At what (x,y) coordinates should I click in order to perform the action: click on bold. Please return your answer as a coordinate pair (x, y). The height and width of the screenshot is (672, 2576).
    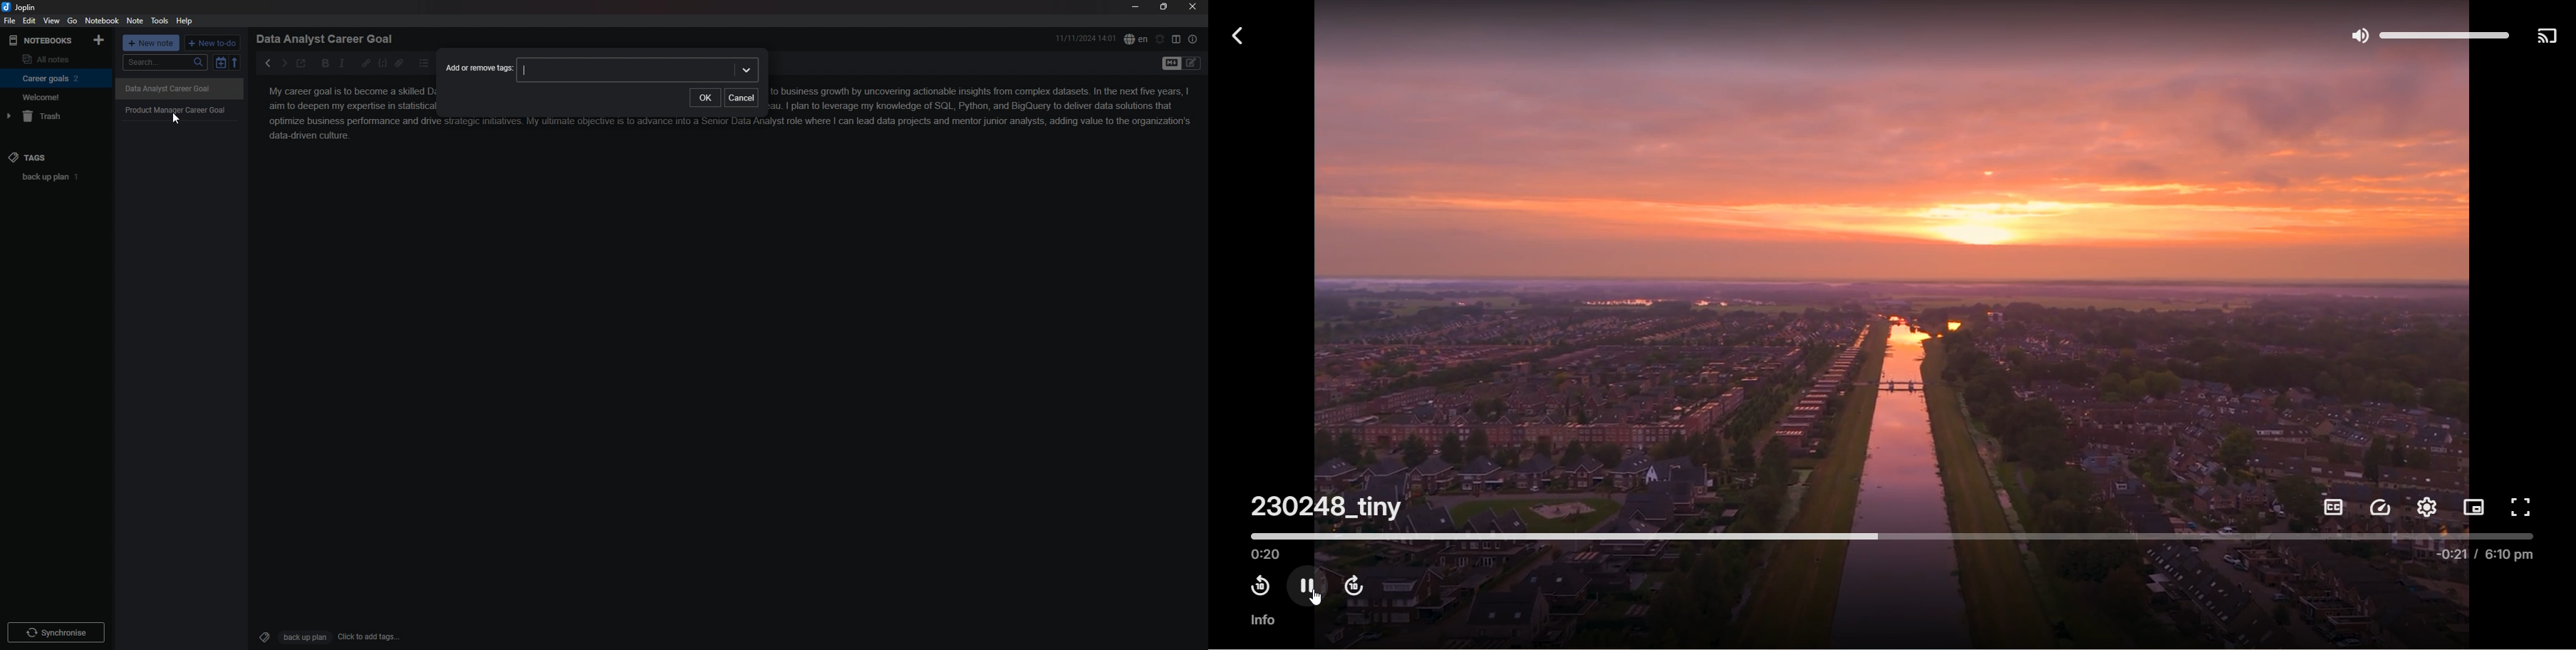
    Looking at the image, I should click on (326, 64).